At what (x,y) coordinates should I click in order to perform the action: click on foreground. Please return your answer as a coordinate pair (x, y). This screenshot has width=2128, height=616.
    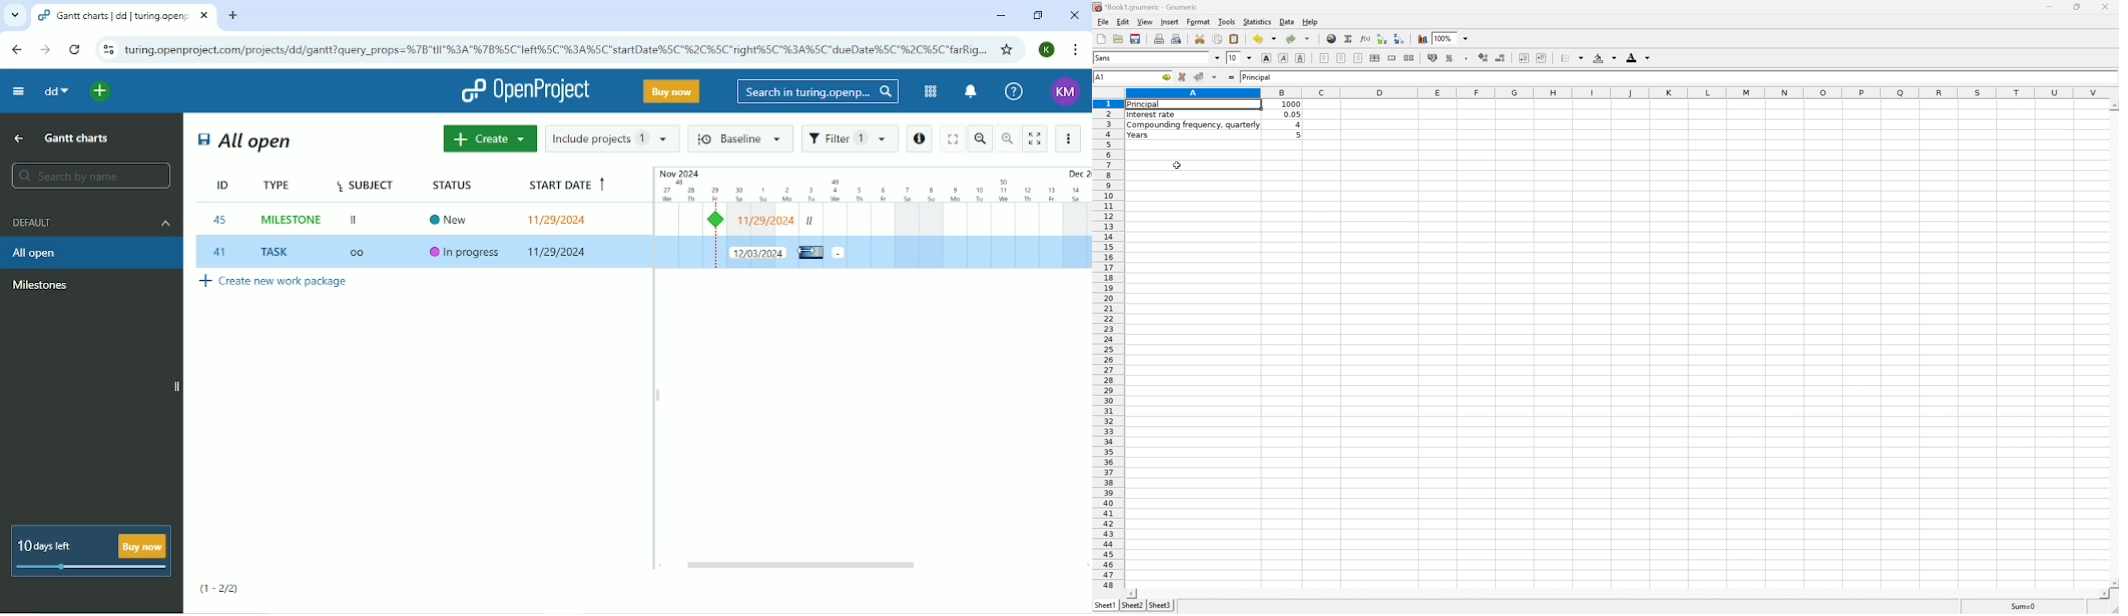
    Looking at the image, I should click on (1637, 57).